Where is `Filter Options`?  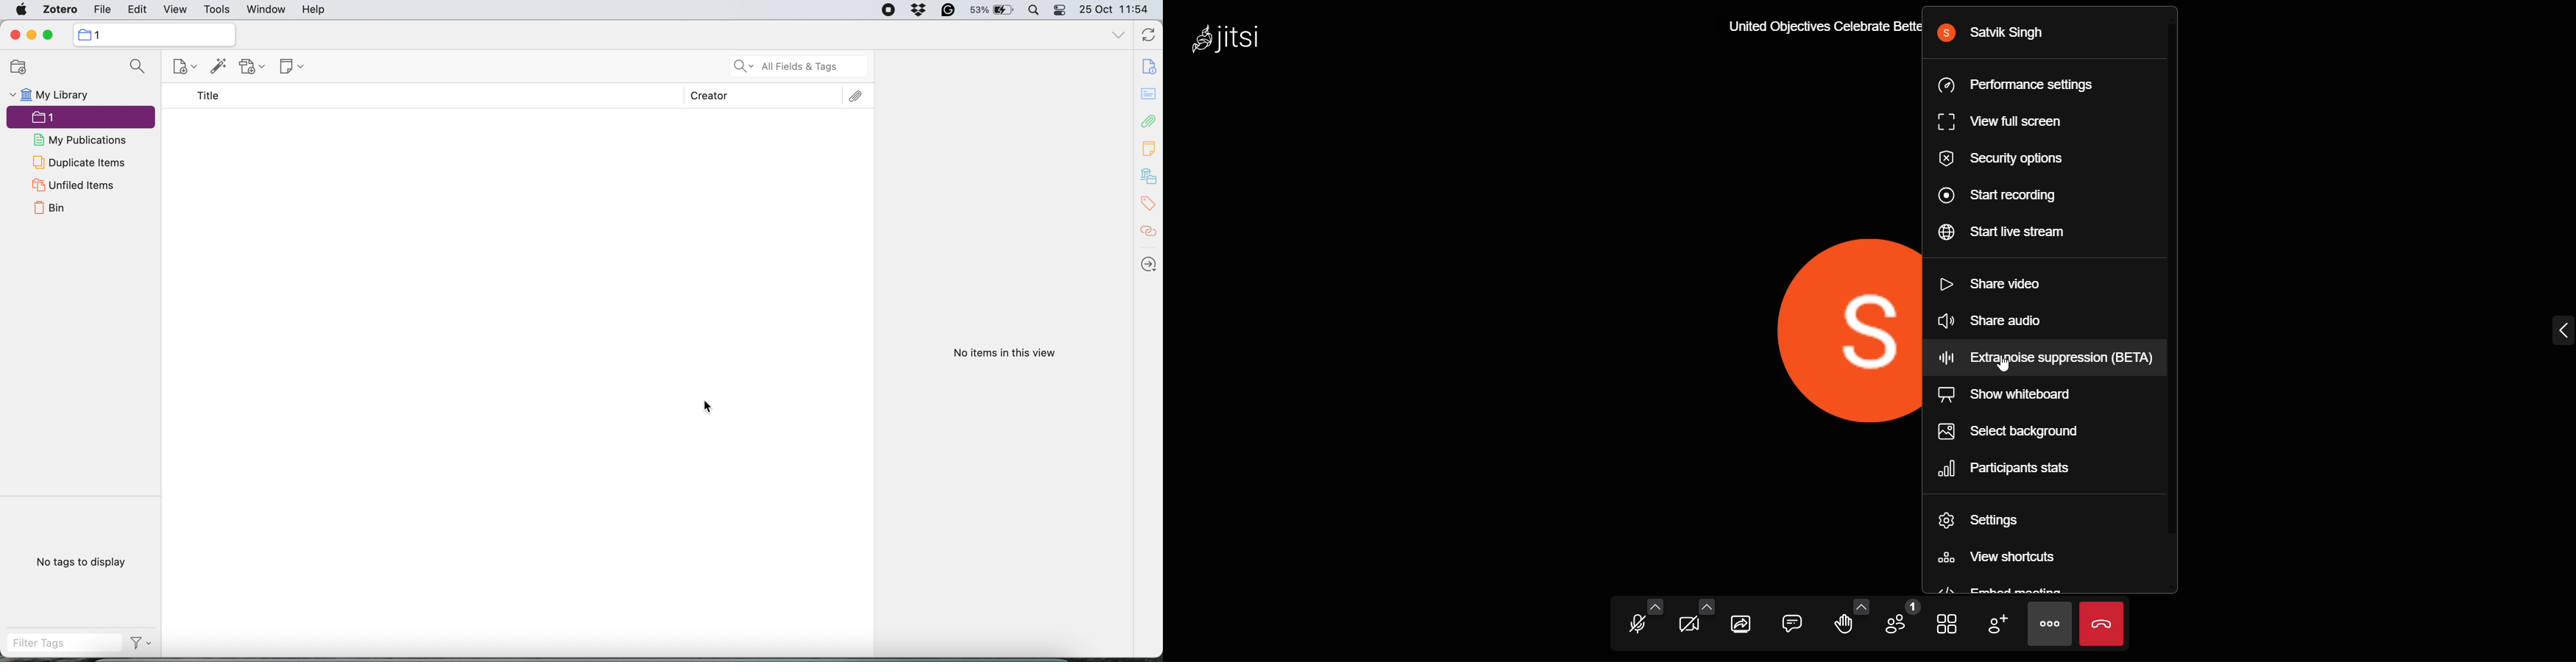
Filter Options is located at coordinates (143, 646).